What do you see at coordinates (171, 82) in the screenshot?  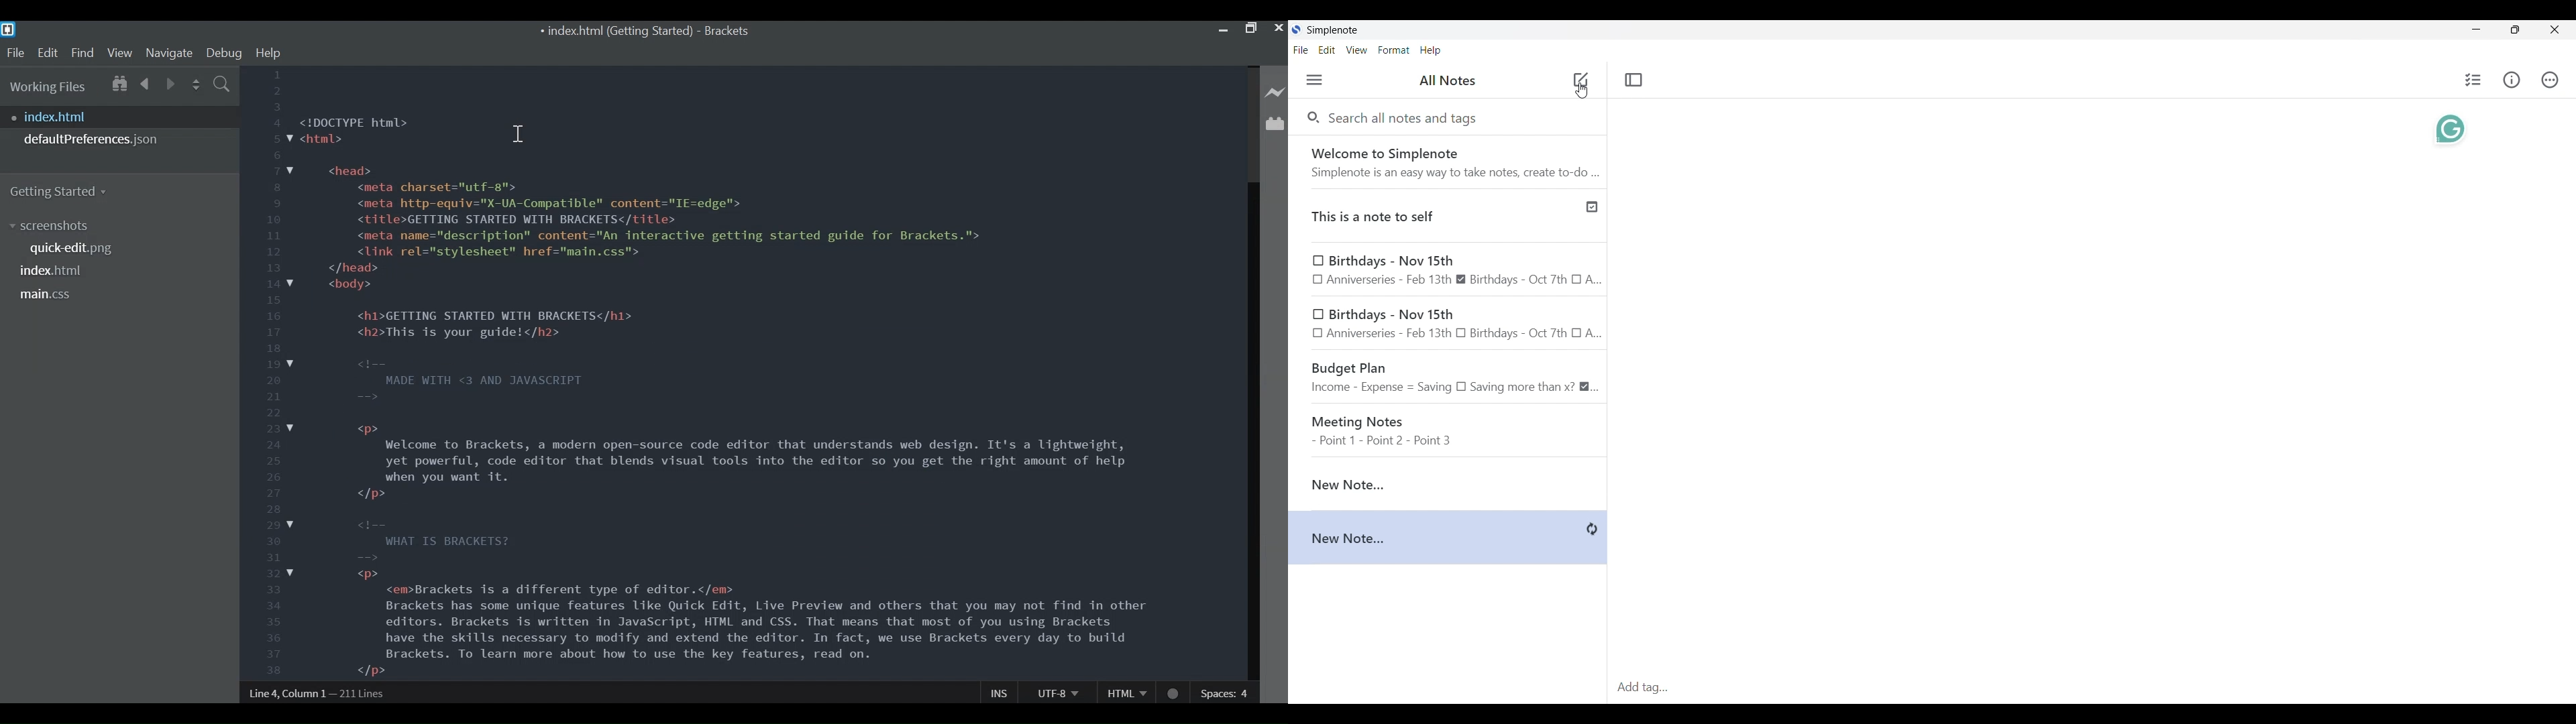 I see `Navigate Forward` at bounding box center [171, 82].